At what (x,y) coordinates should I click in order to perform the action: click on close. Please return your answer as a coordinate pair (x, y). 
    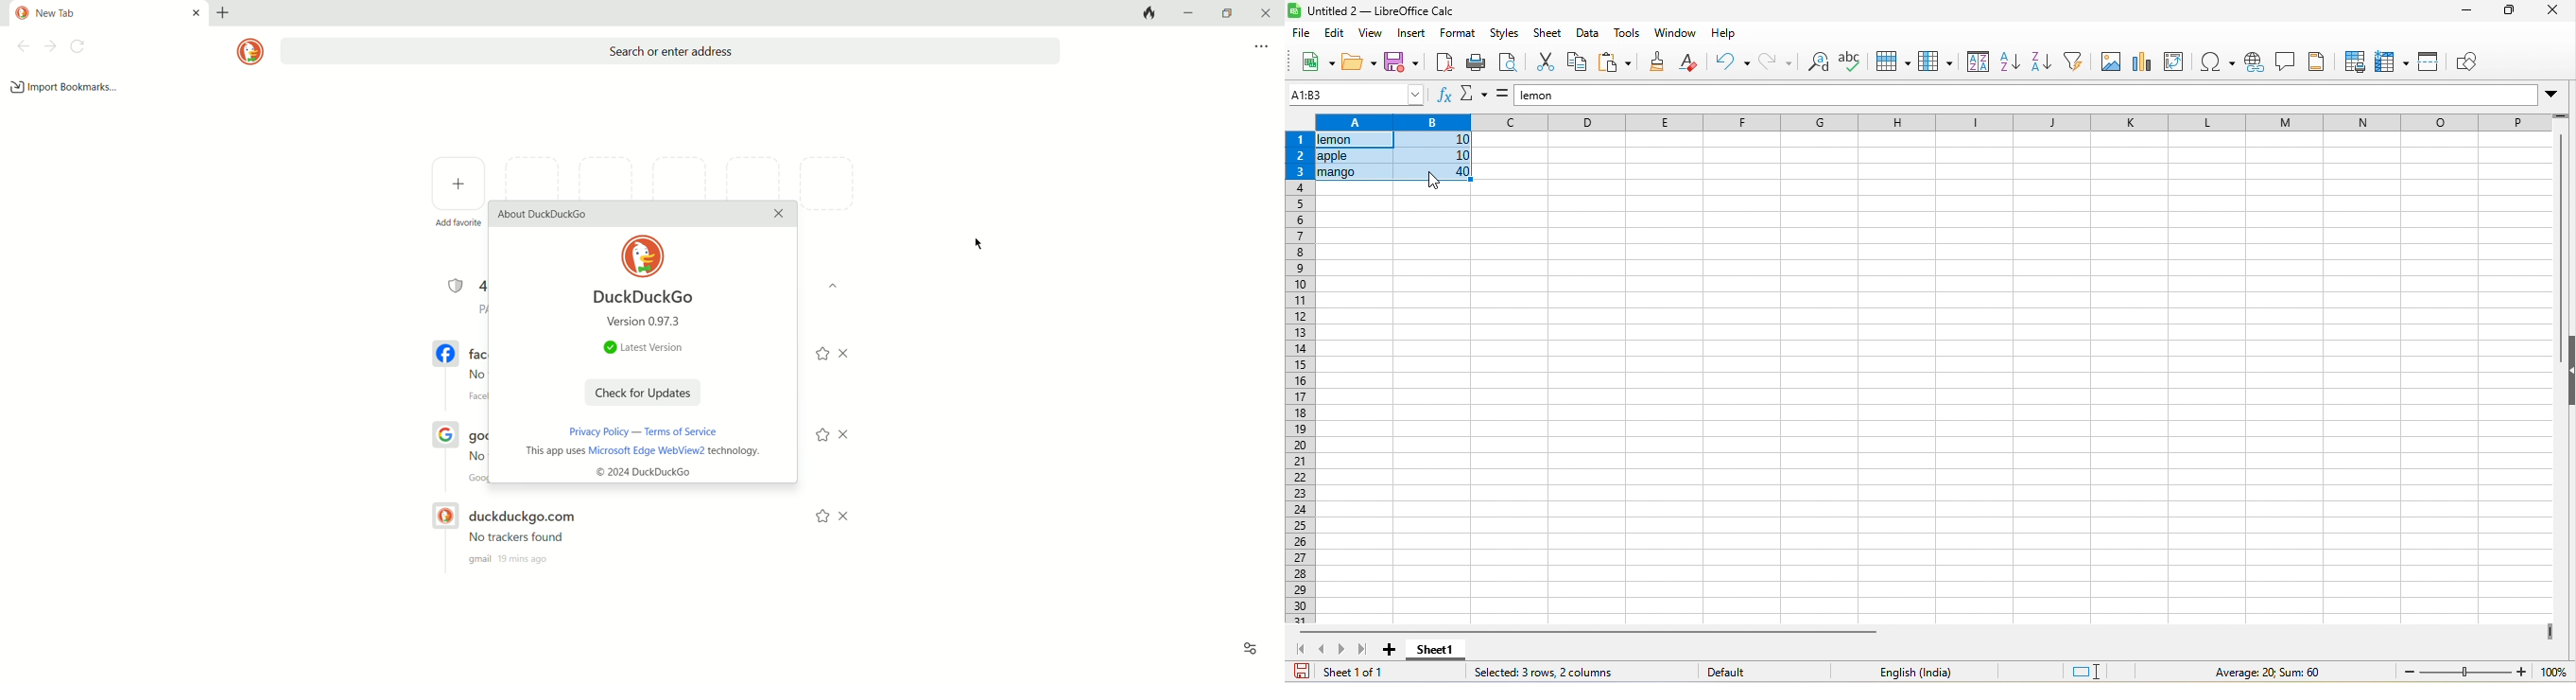
    Looking at the image, I should click on (2549, 12).